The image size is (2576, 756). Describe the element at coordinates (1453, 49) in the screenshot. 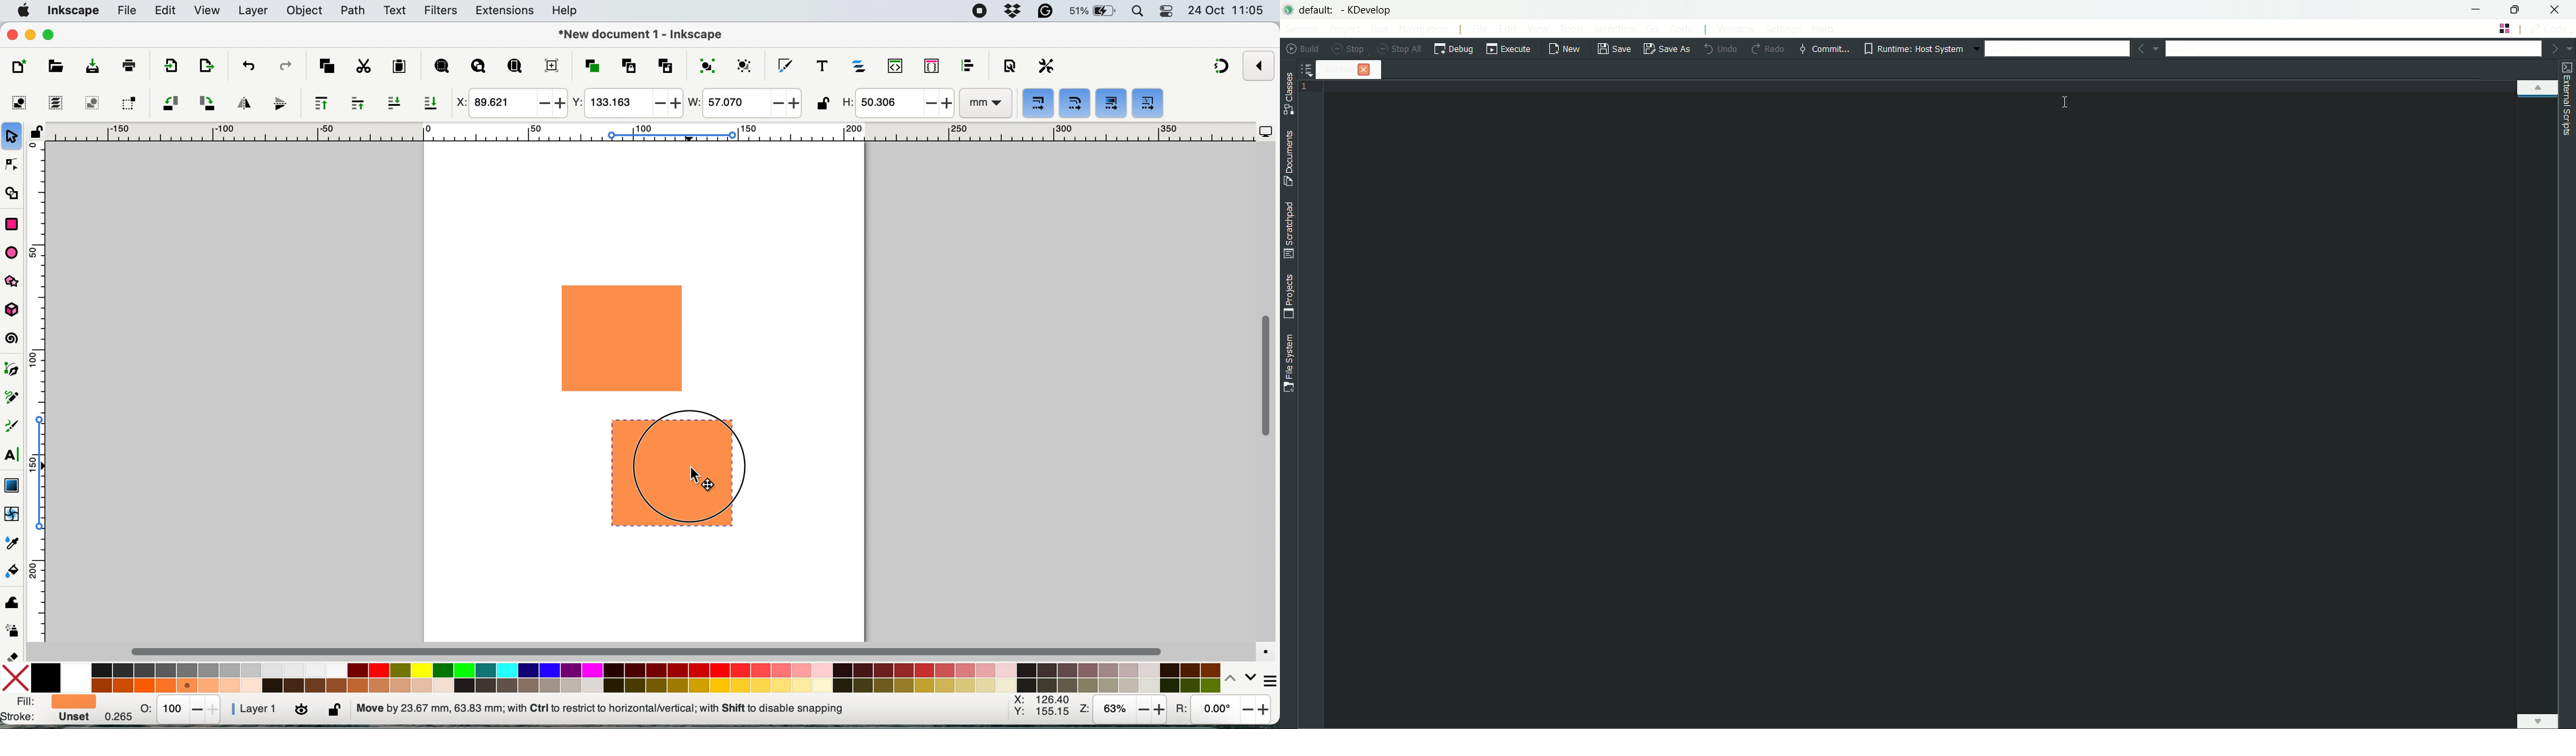

I see `debug` at that location.